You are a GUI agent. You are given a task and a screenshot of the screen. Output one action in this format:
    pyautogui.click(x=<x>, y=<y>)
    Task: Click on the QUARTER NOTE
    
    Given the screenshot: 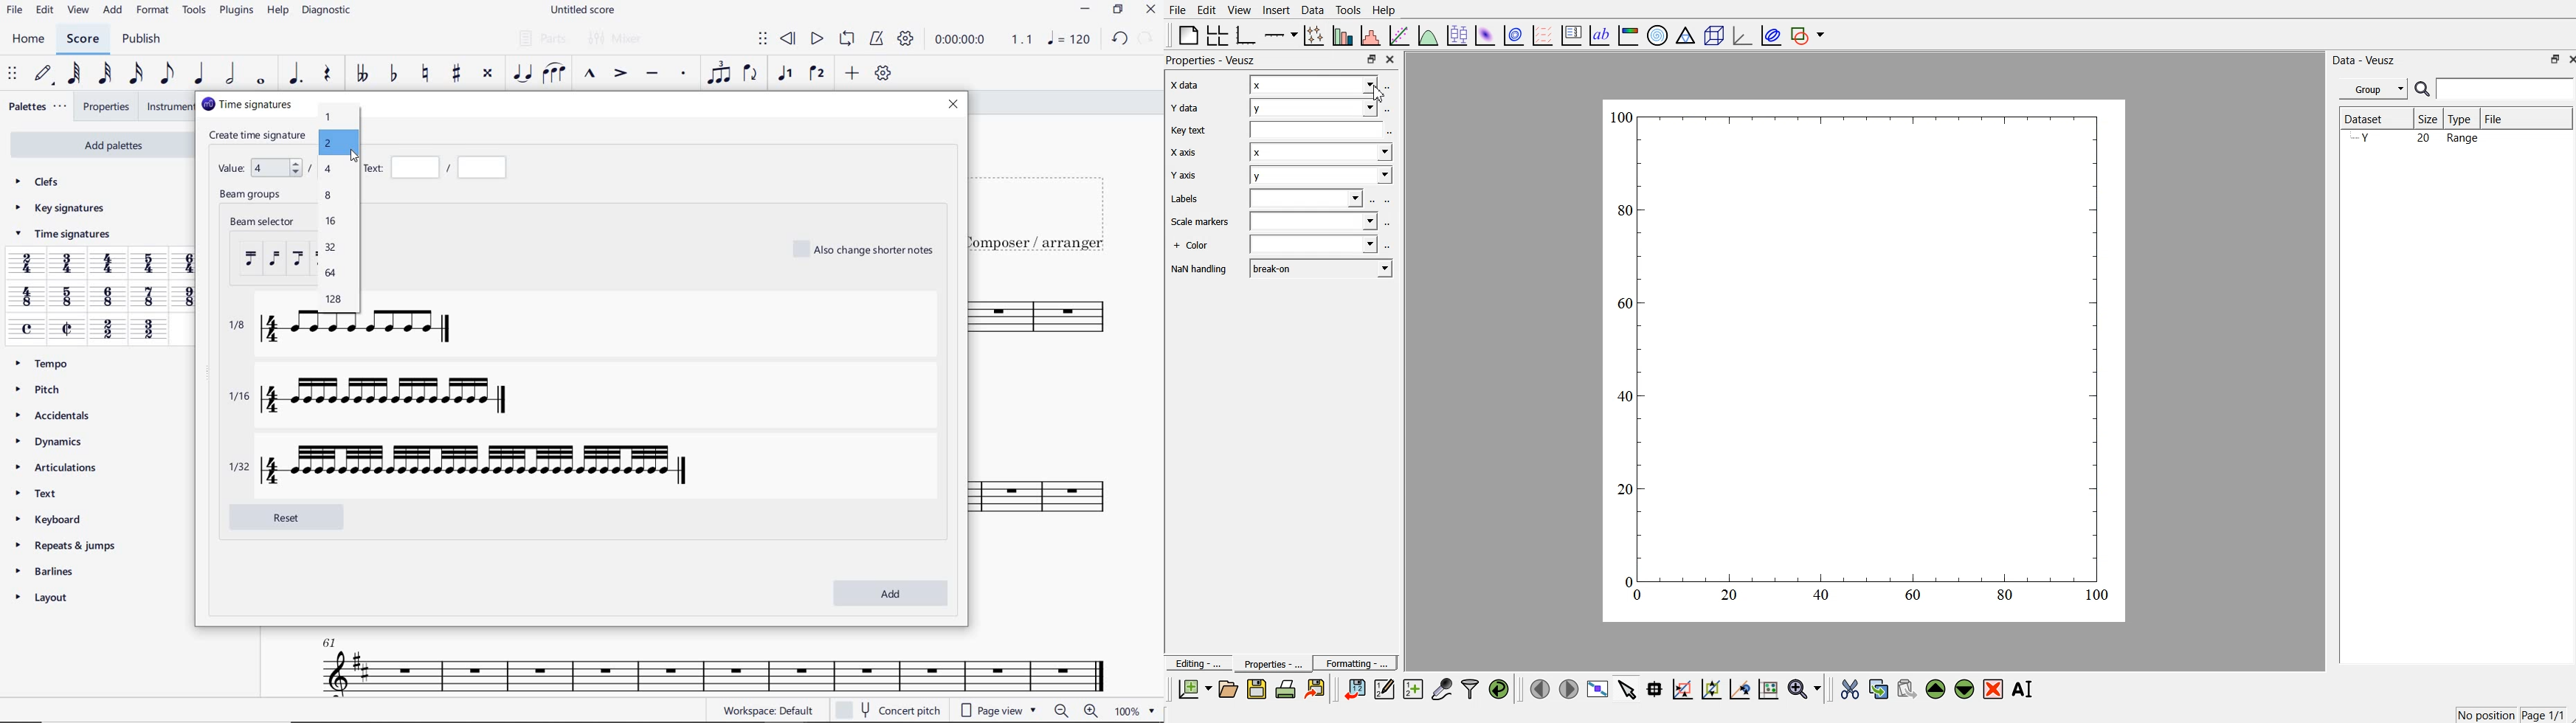 What is the action you would take?
    pyautogui.click(x=199, y=73)
    